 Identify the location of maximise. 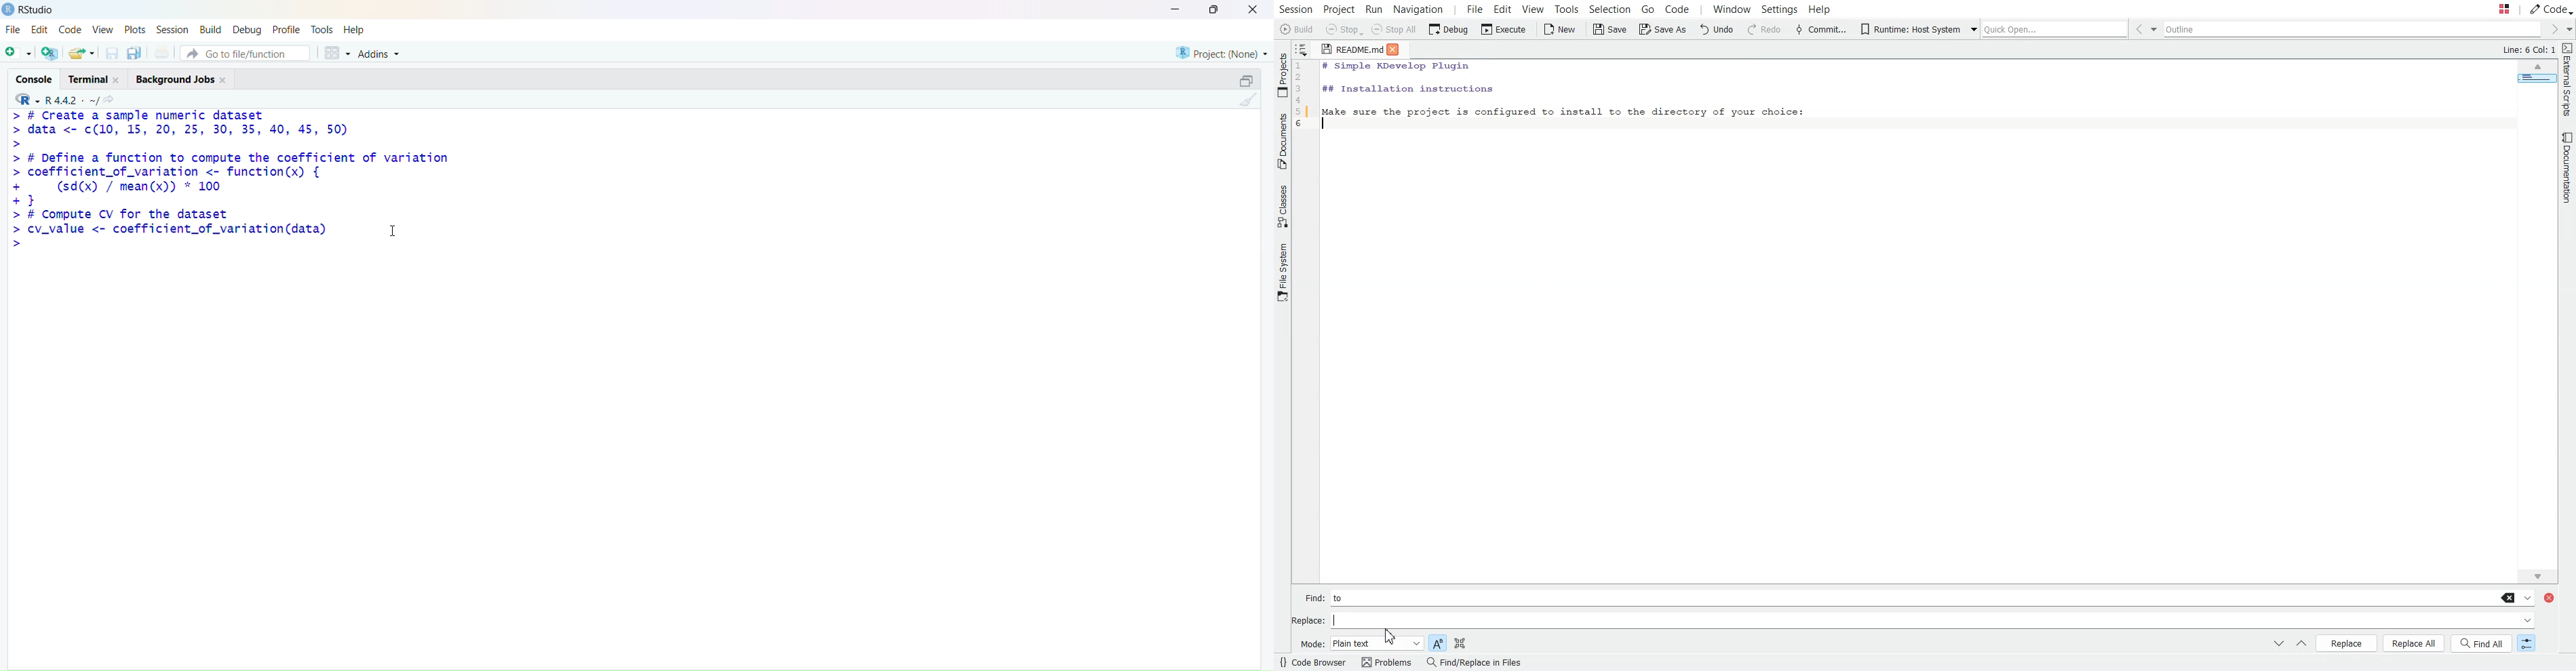
(1214, 9).